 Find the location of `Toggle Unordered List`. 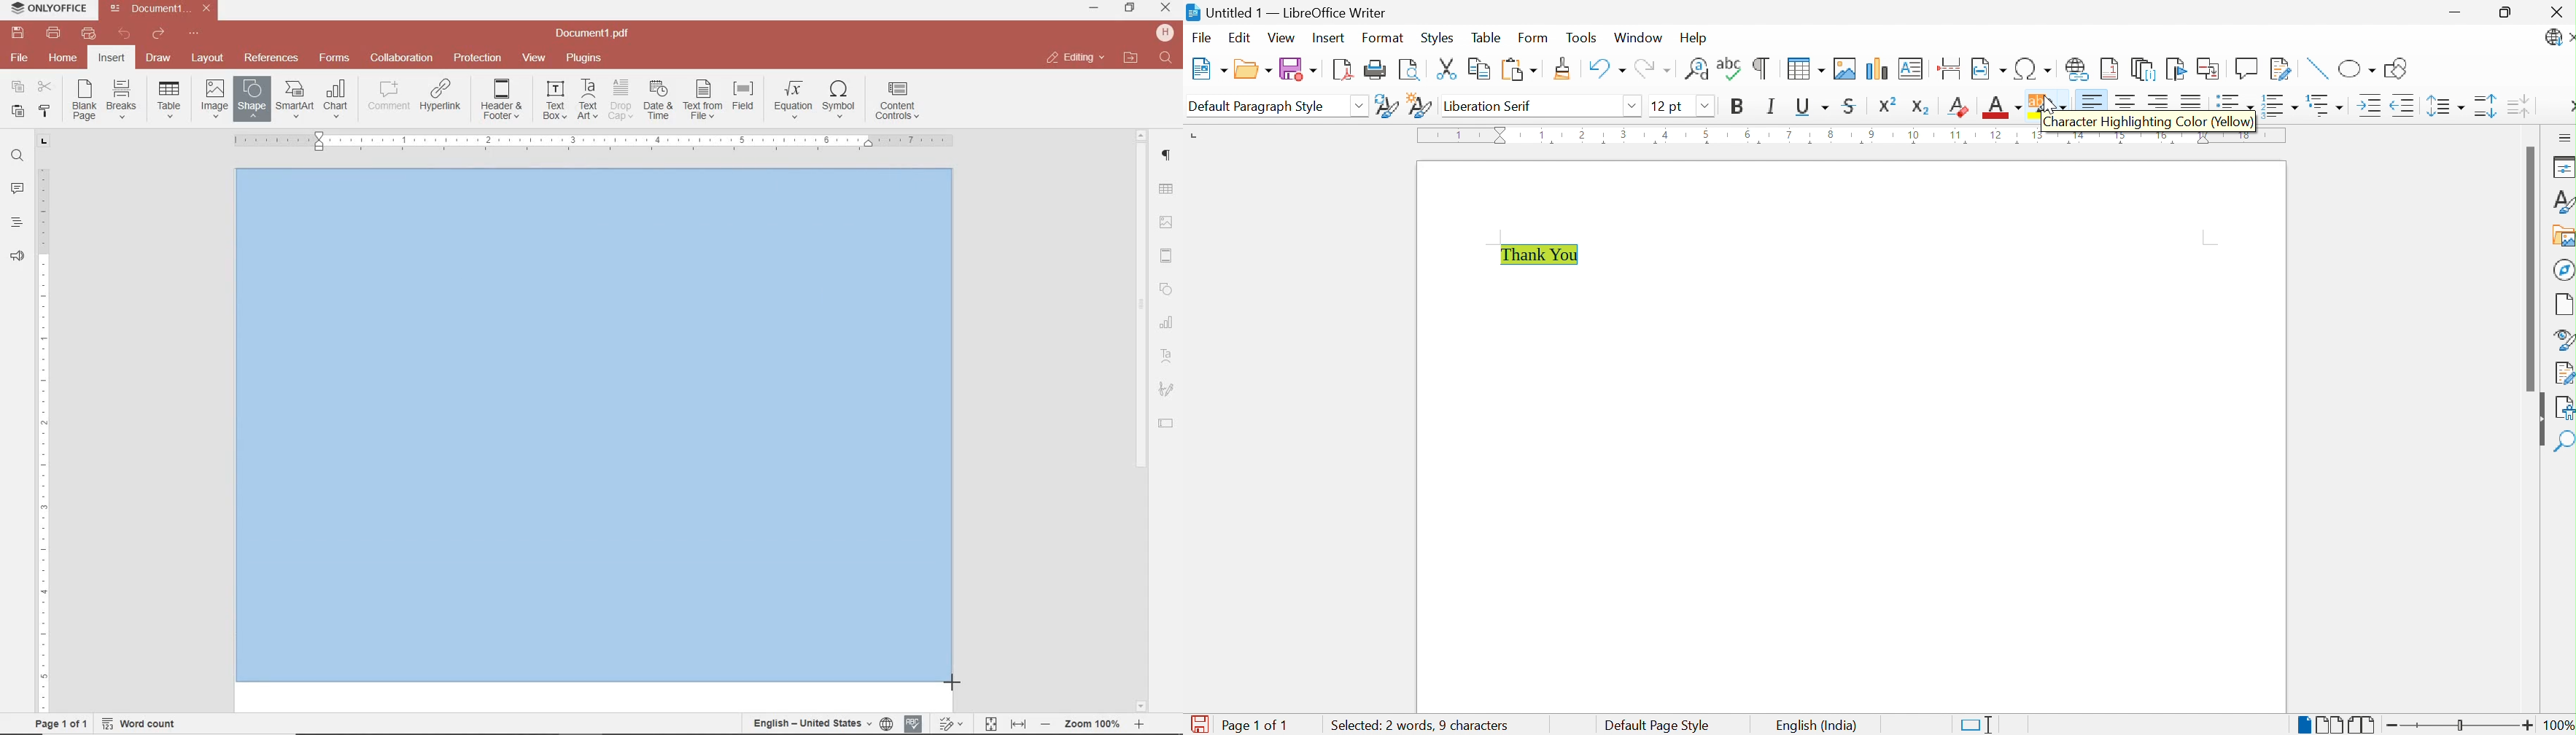

Toggle Unordered List is located at coordinates (2232, 99).